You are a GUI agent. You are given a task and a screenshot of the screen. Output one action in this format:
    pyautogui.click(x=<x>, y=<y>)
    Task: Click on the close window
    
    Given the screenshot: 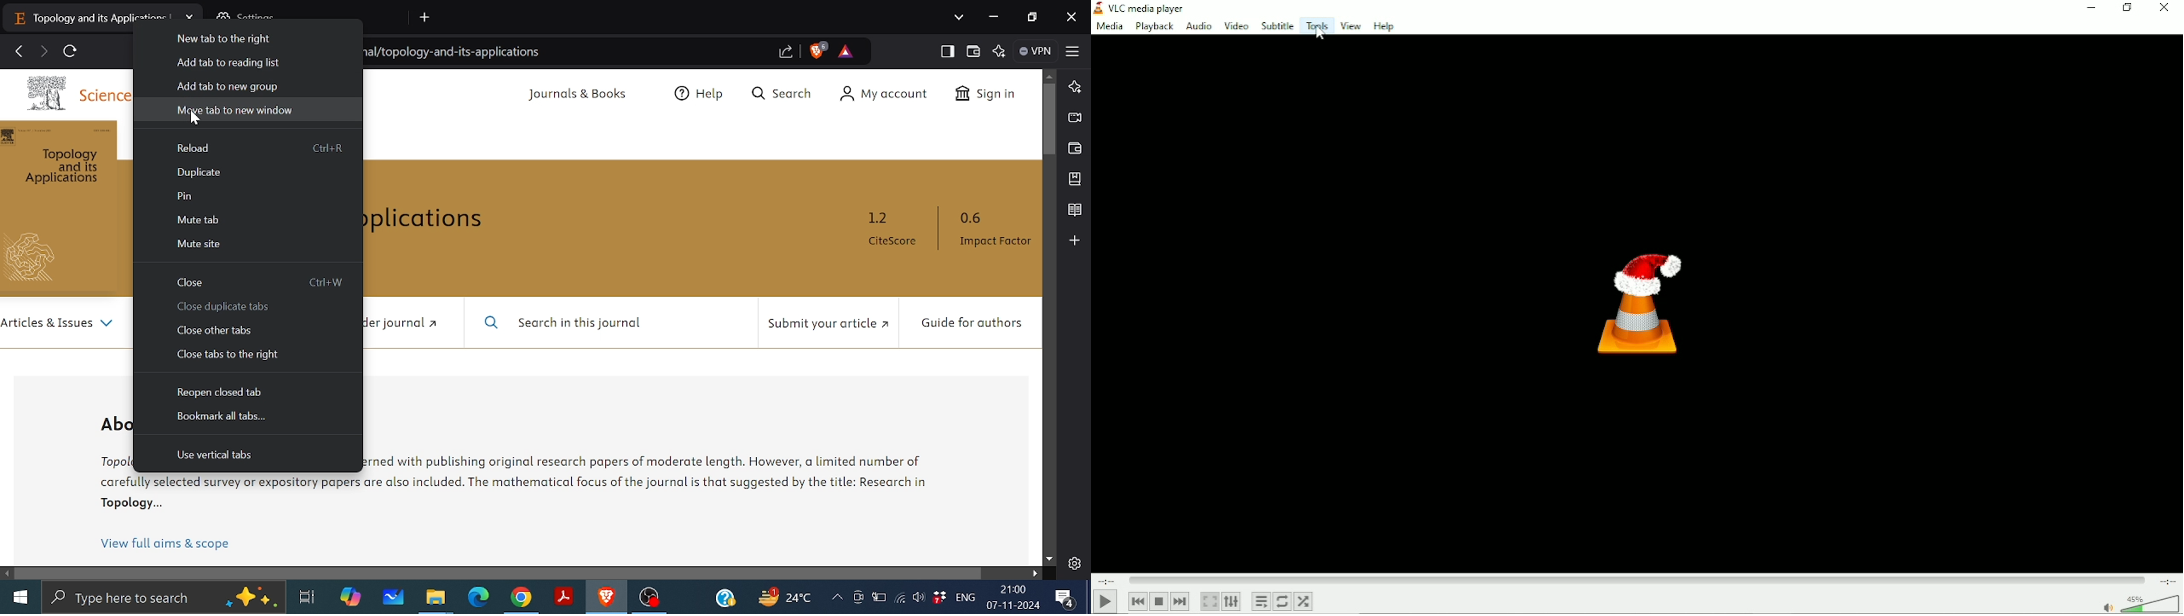 What is the action you would take?
    pyautogui.click(x=1074, y=17)
    